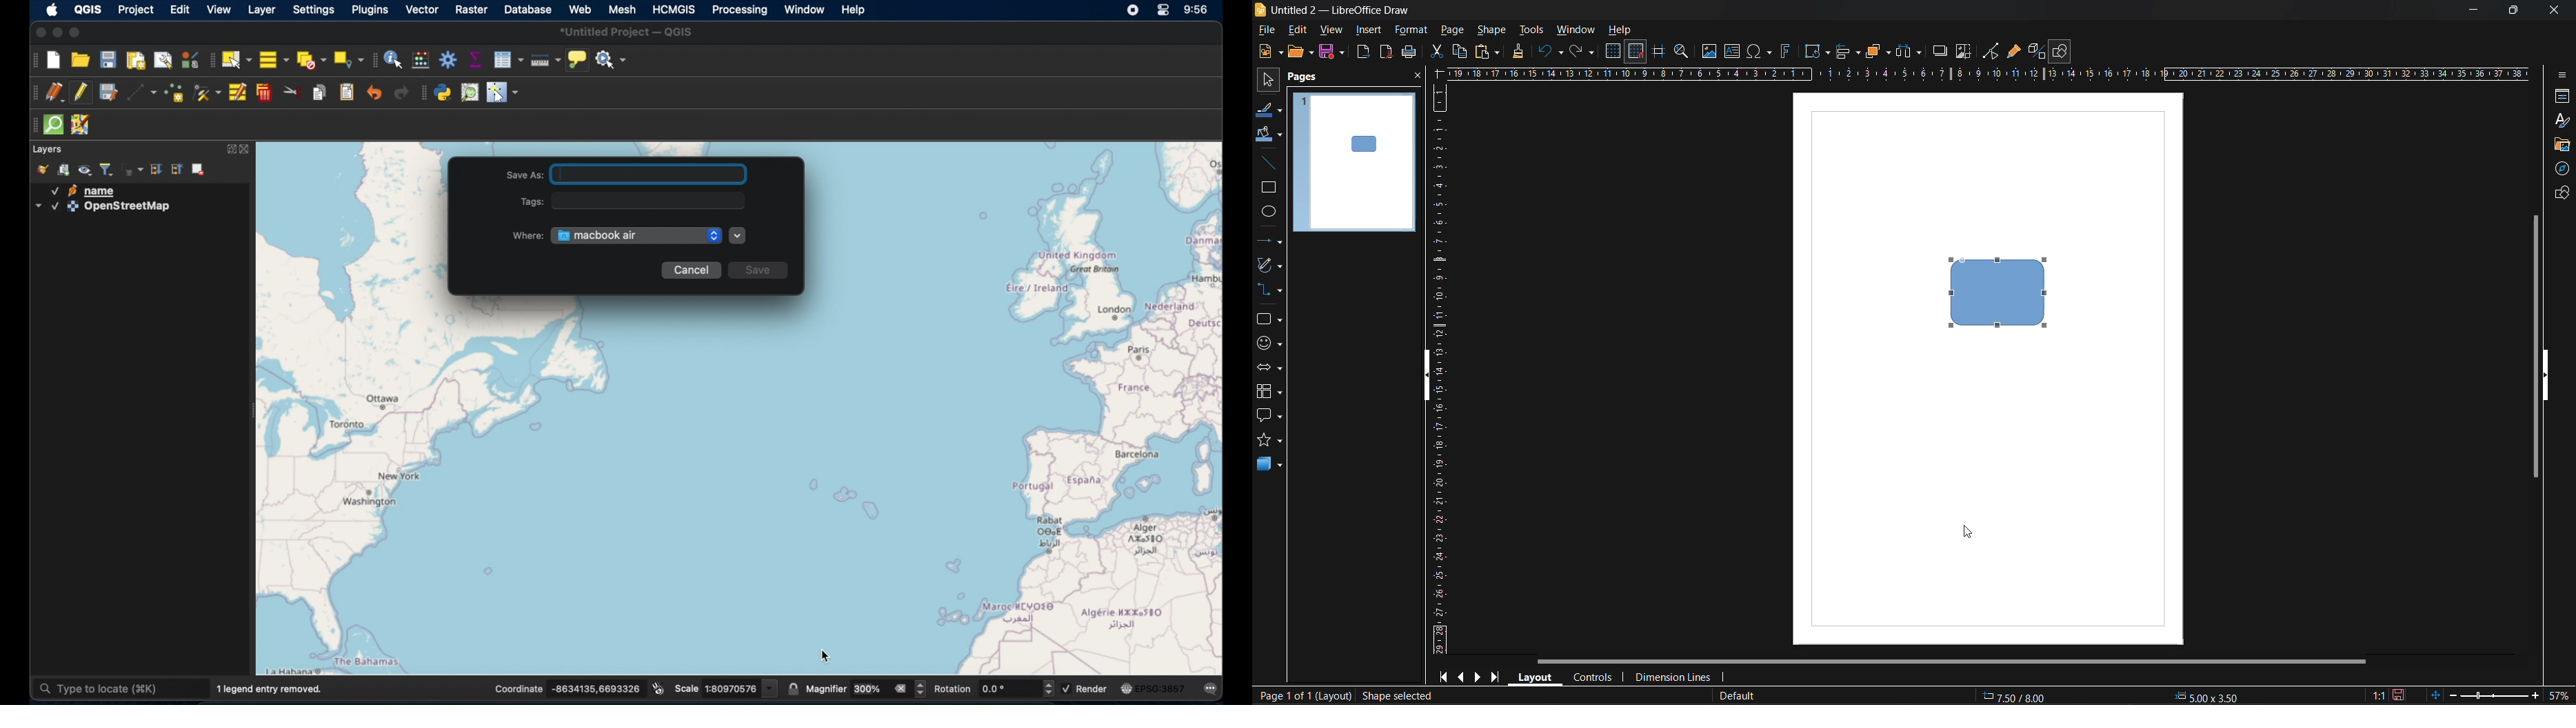  I want to click on text box, so click(1735, 51).